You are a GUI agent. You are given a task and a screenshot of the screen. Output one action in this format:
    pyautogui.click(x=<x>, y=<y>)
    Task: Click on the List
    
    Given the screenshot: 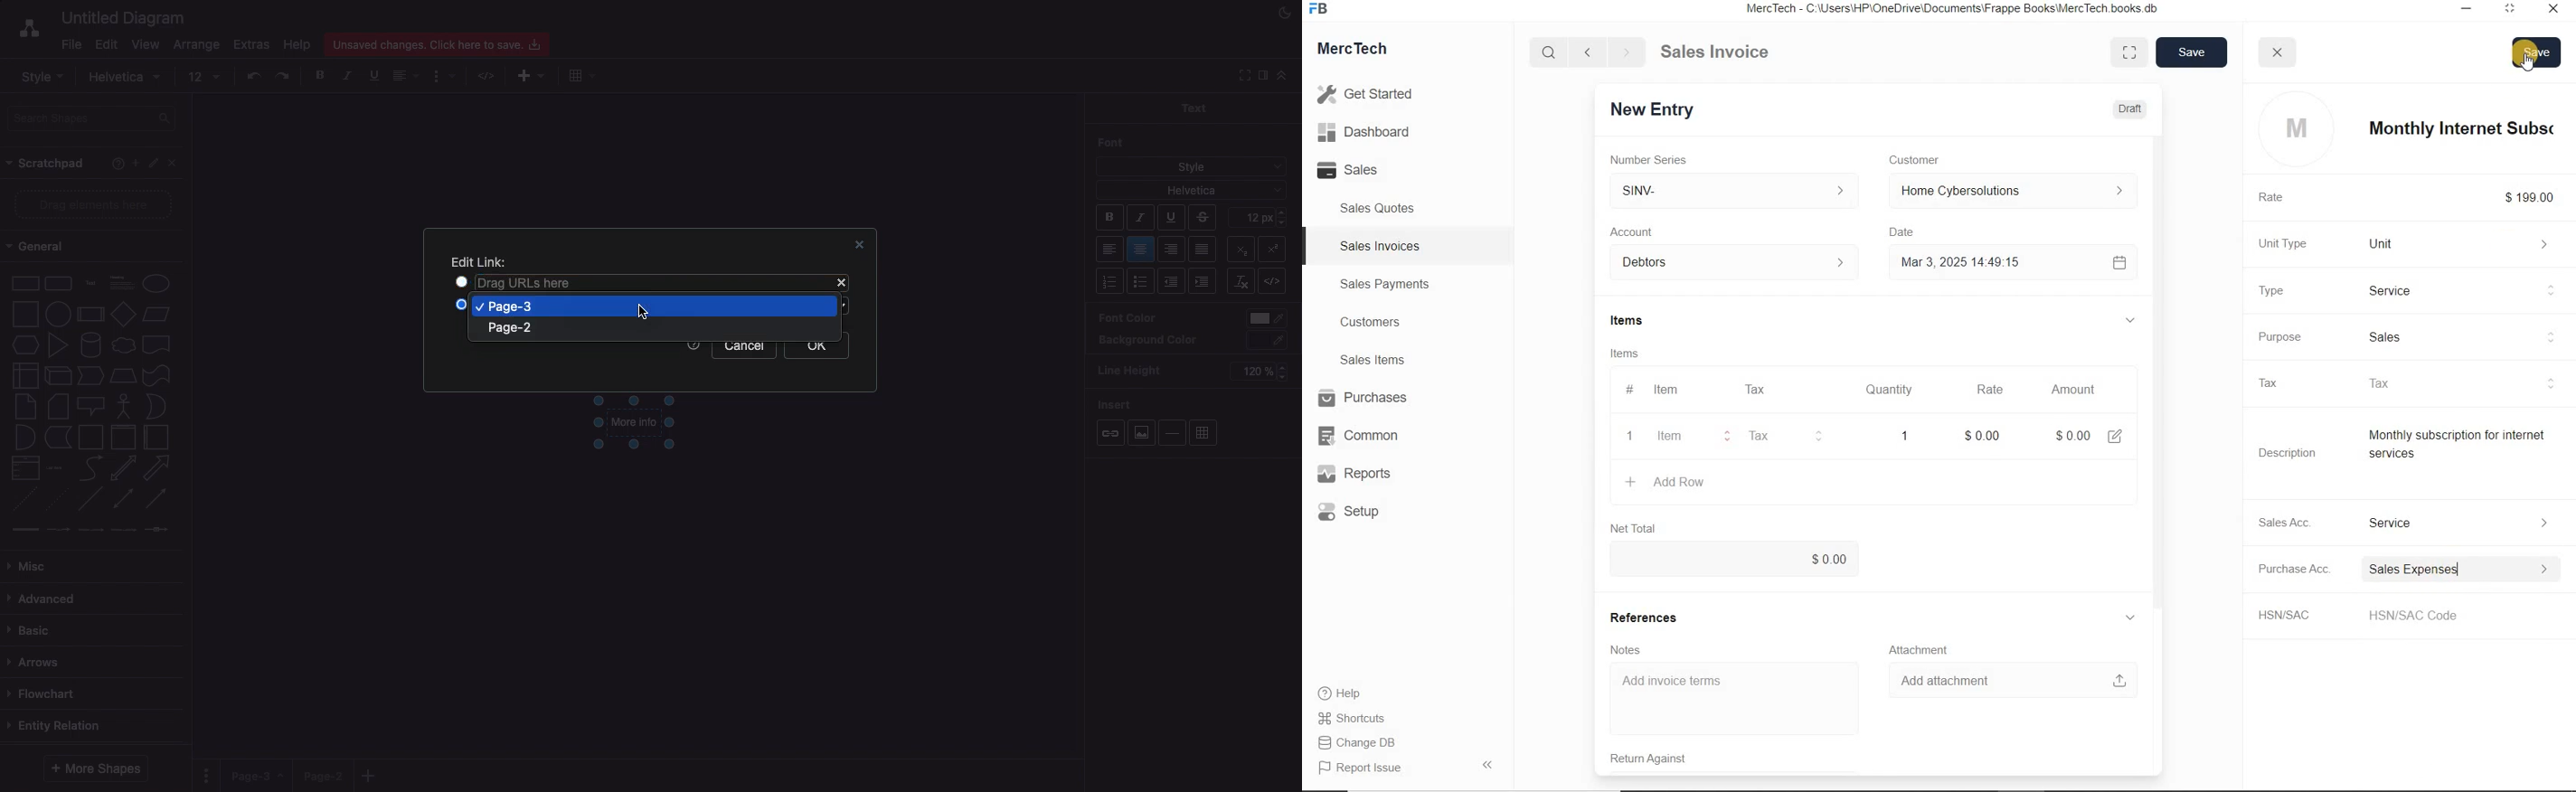 What is the action you would take?
    pyautogui.click(x=1109, y=281)
    